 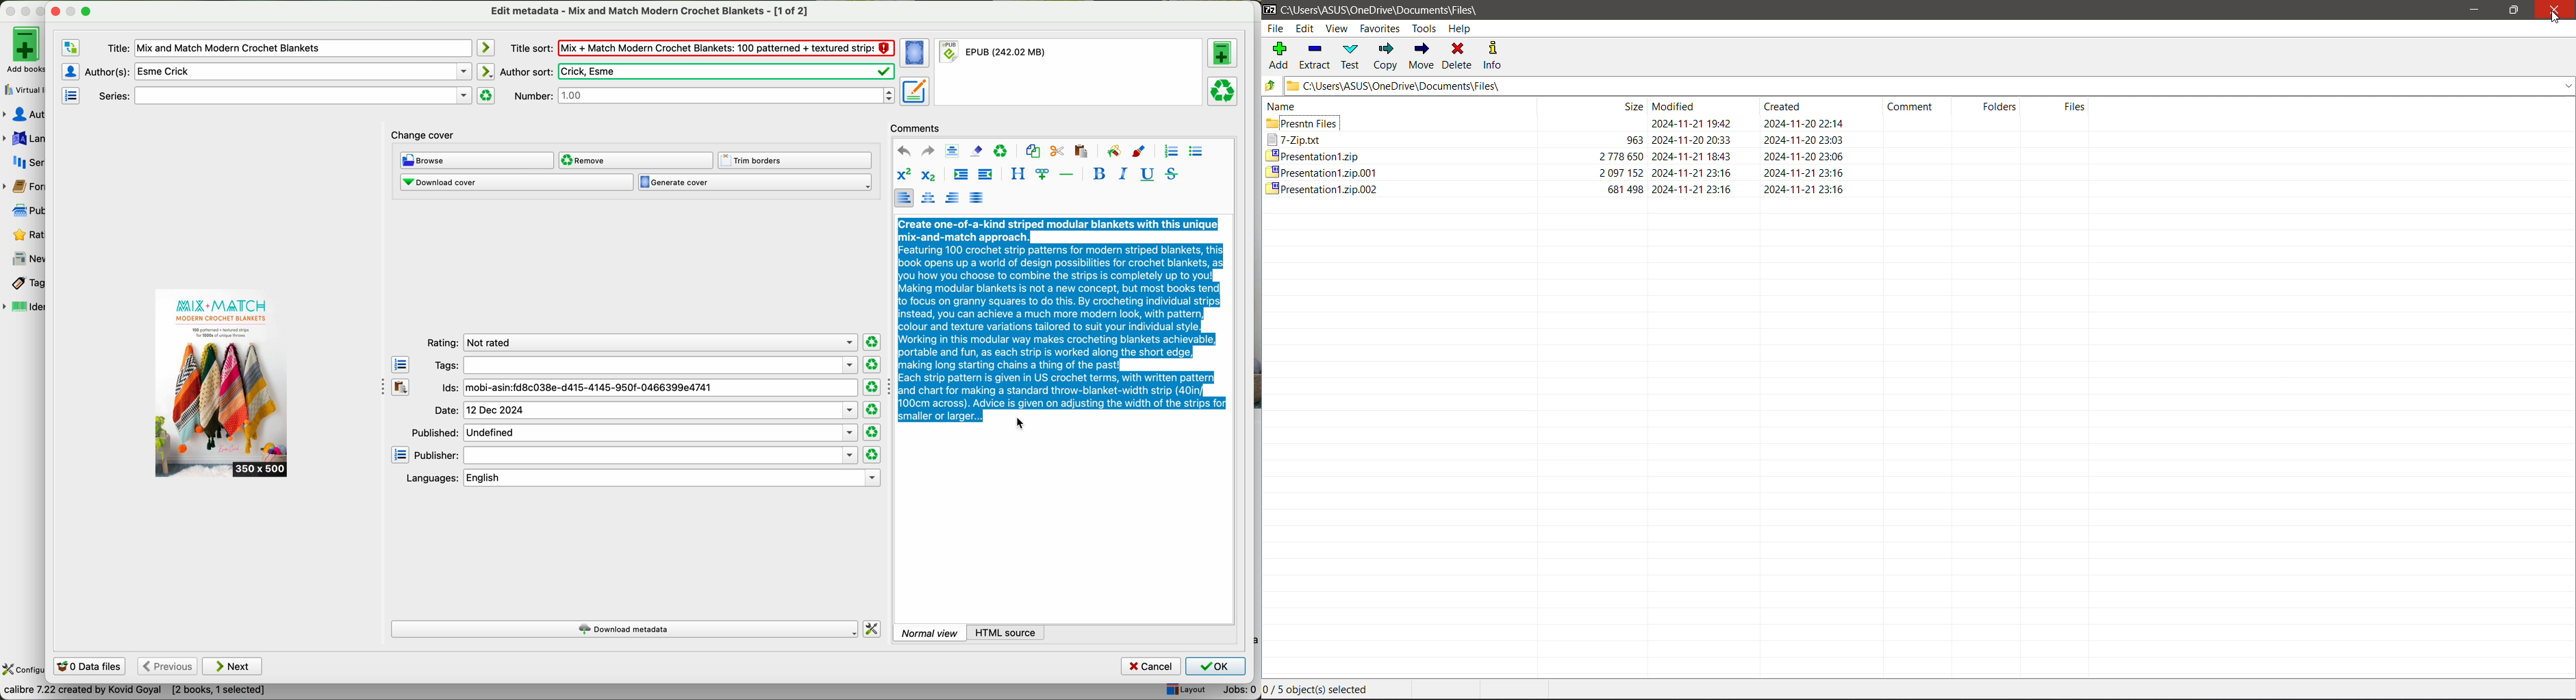 What do you see at coordinates (283, 96) in the screenshot?
I see `series` at bounding box center [283, 96].